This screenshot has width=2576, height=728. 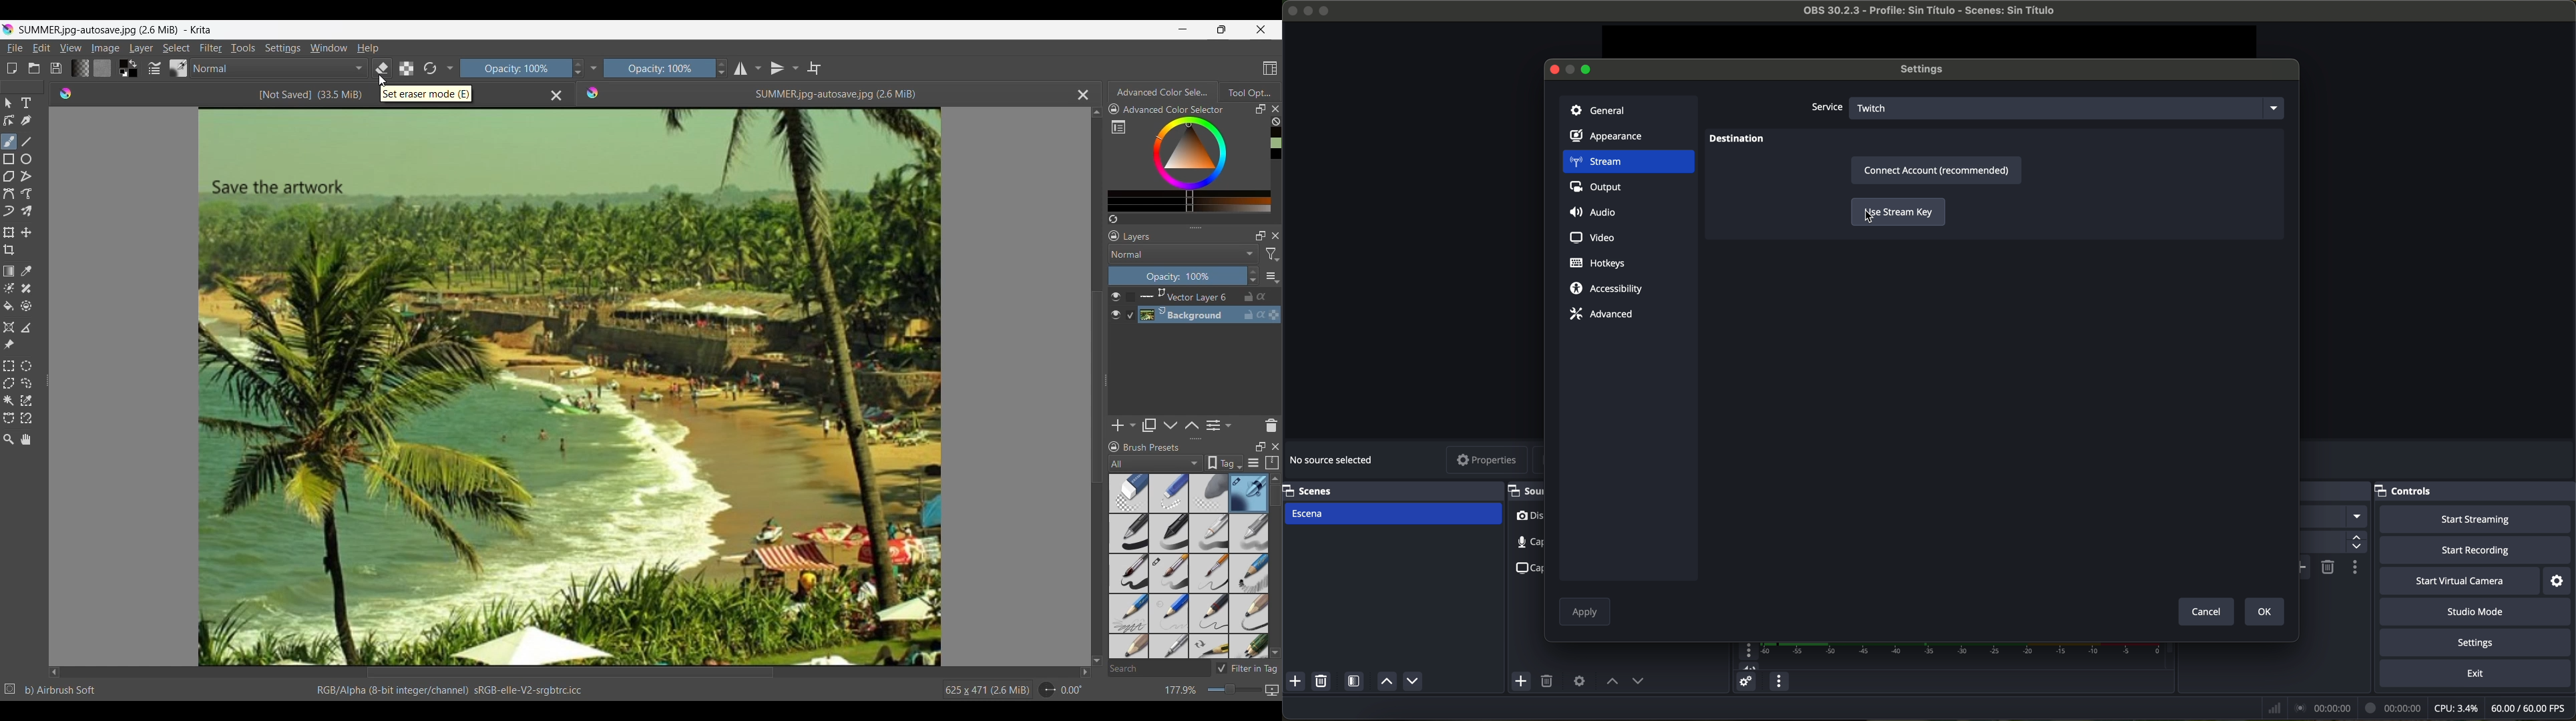 What do you see at coordinates (61, 690) in the screenshot?
I see `b) Airbrush Soft` at bounding box center [61, 690].